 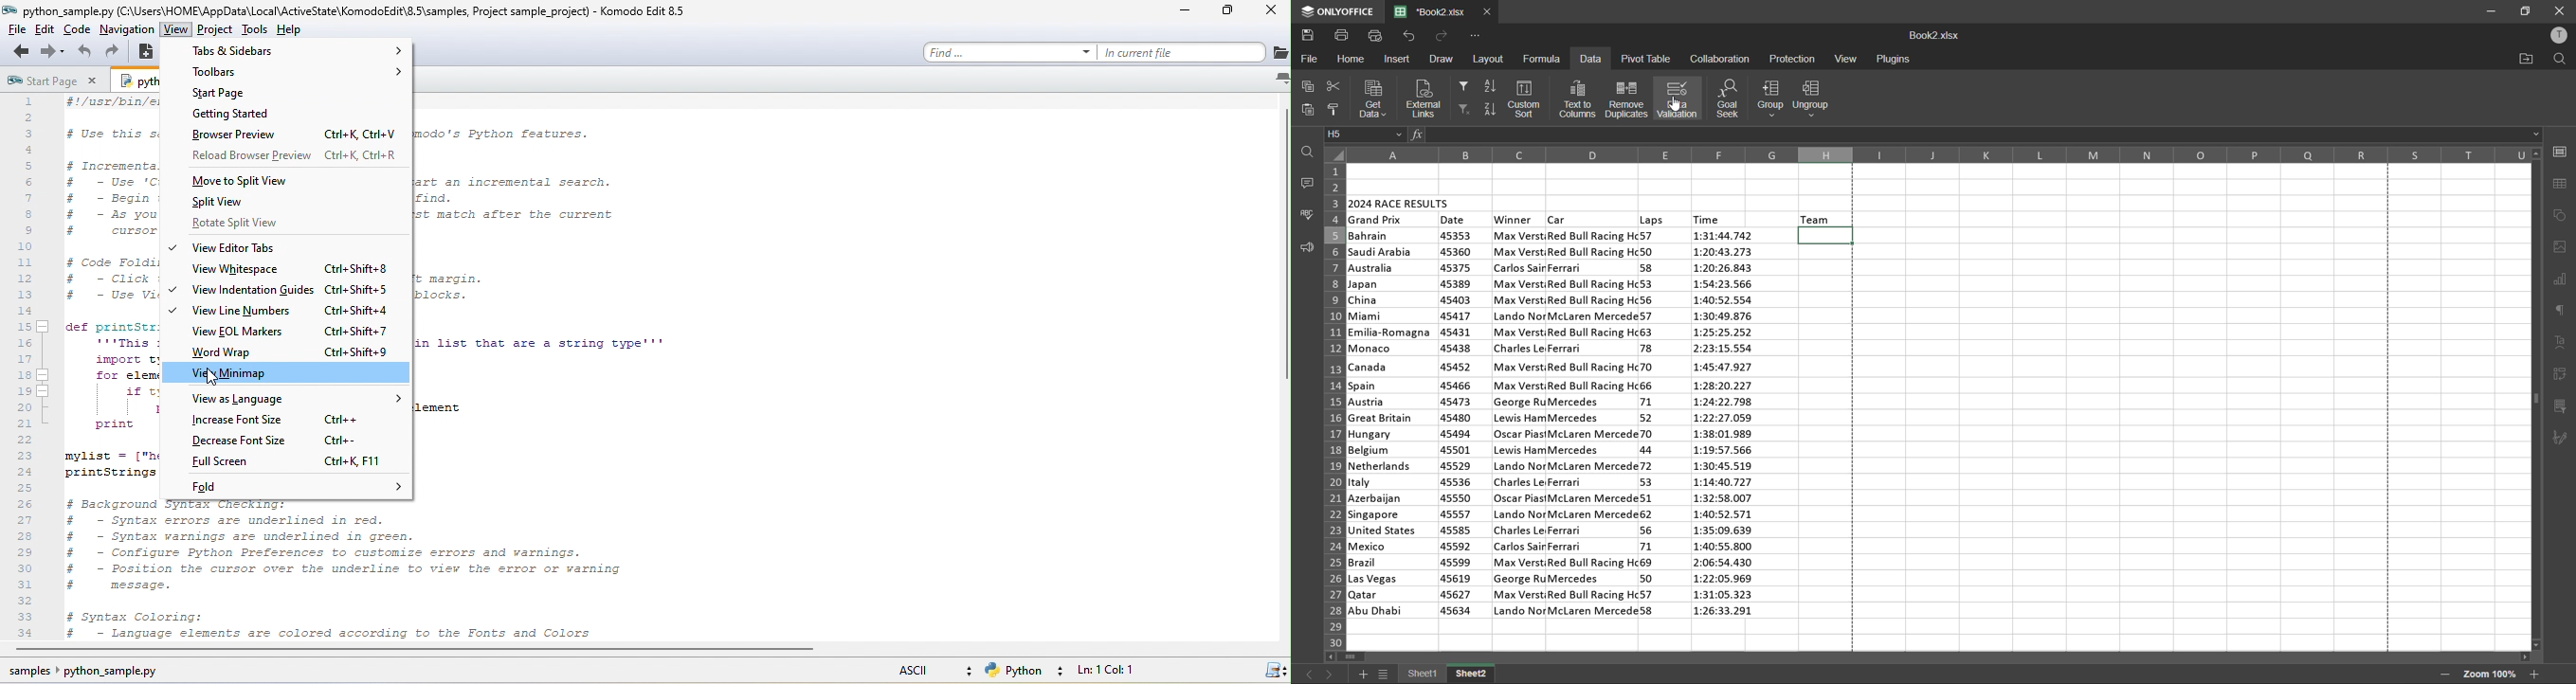 I want to click on vertical scroll bar, so click(x=1282, y=249).